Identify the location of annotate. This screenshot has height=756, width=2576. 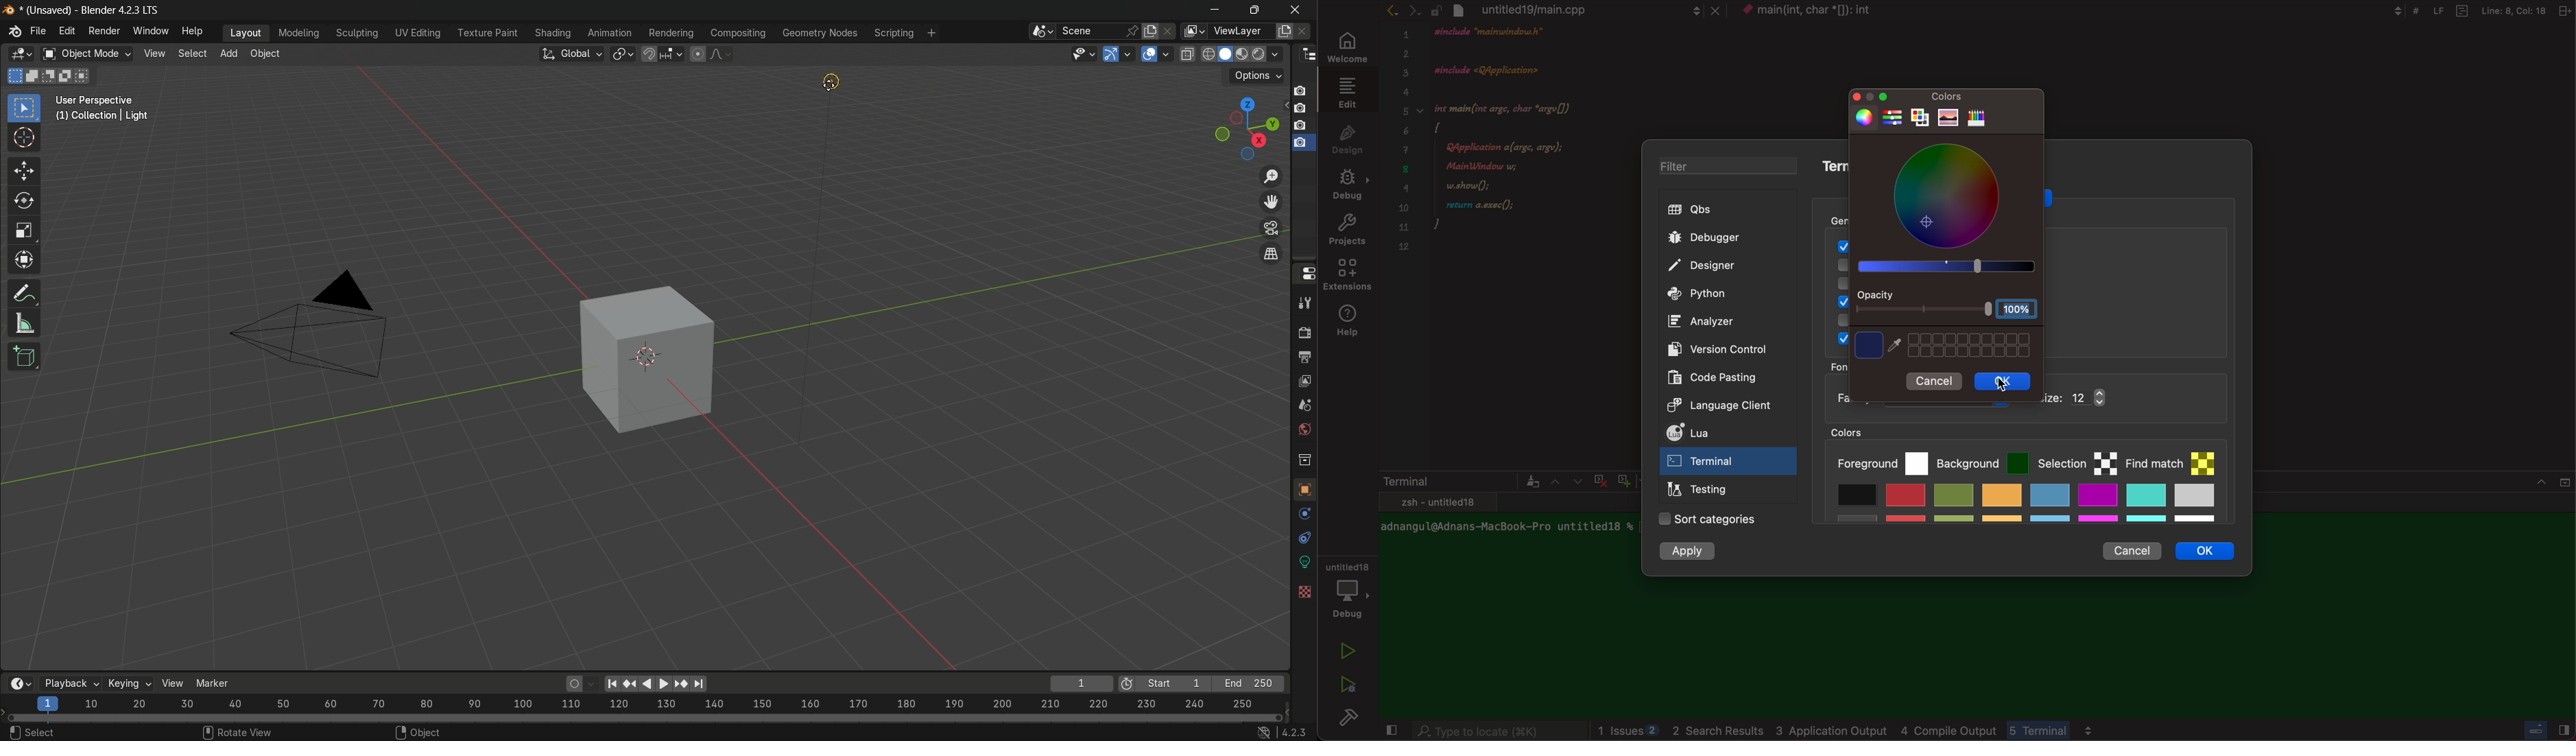
(27, 293).